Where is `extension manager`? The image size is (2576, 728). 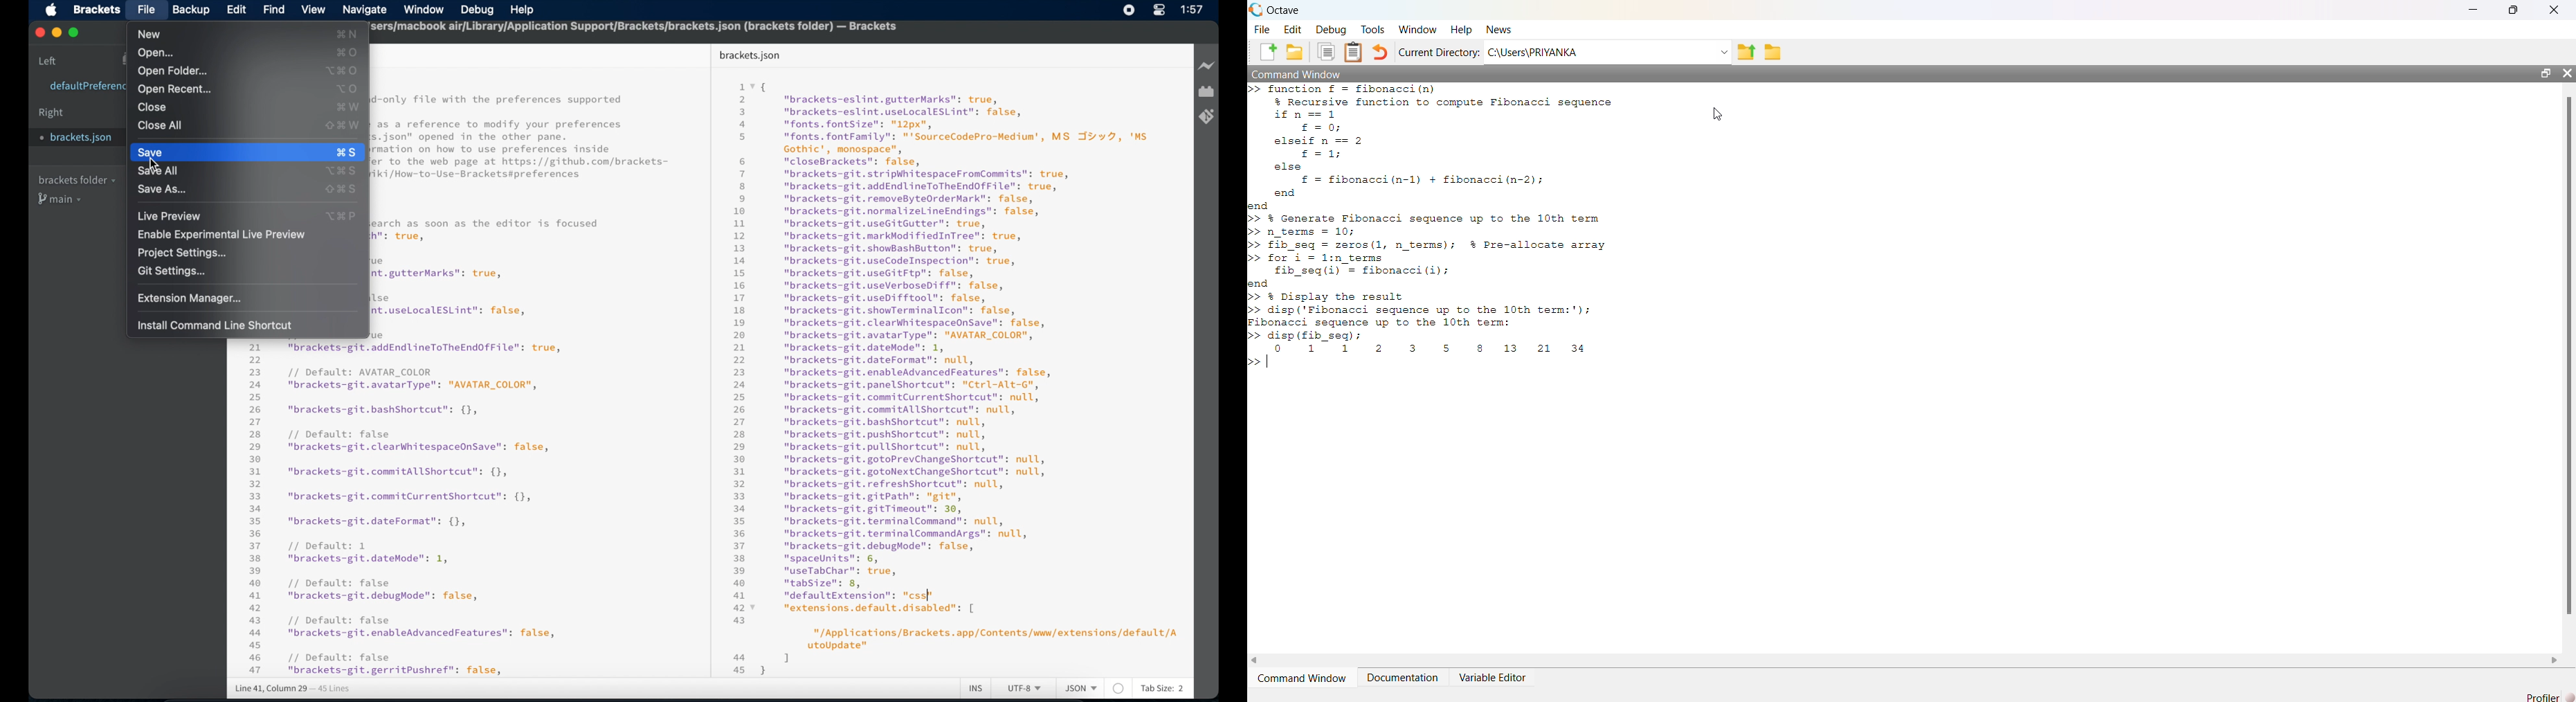
extension manager is located at coordinates (1207, 92).